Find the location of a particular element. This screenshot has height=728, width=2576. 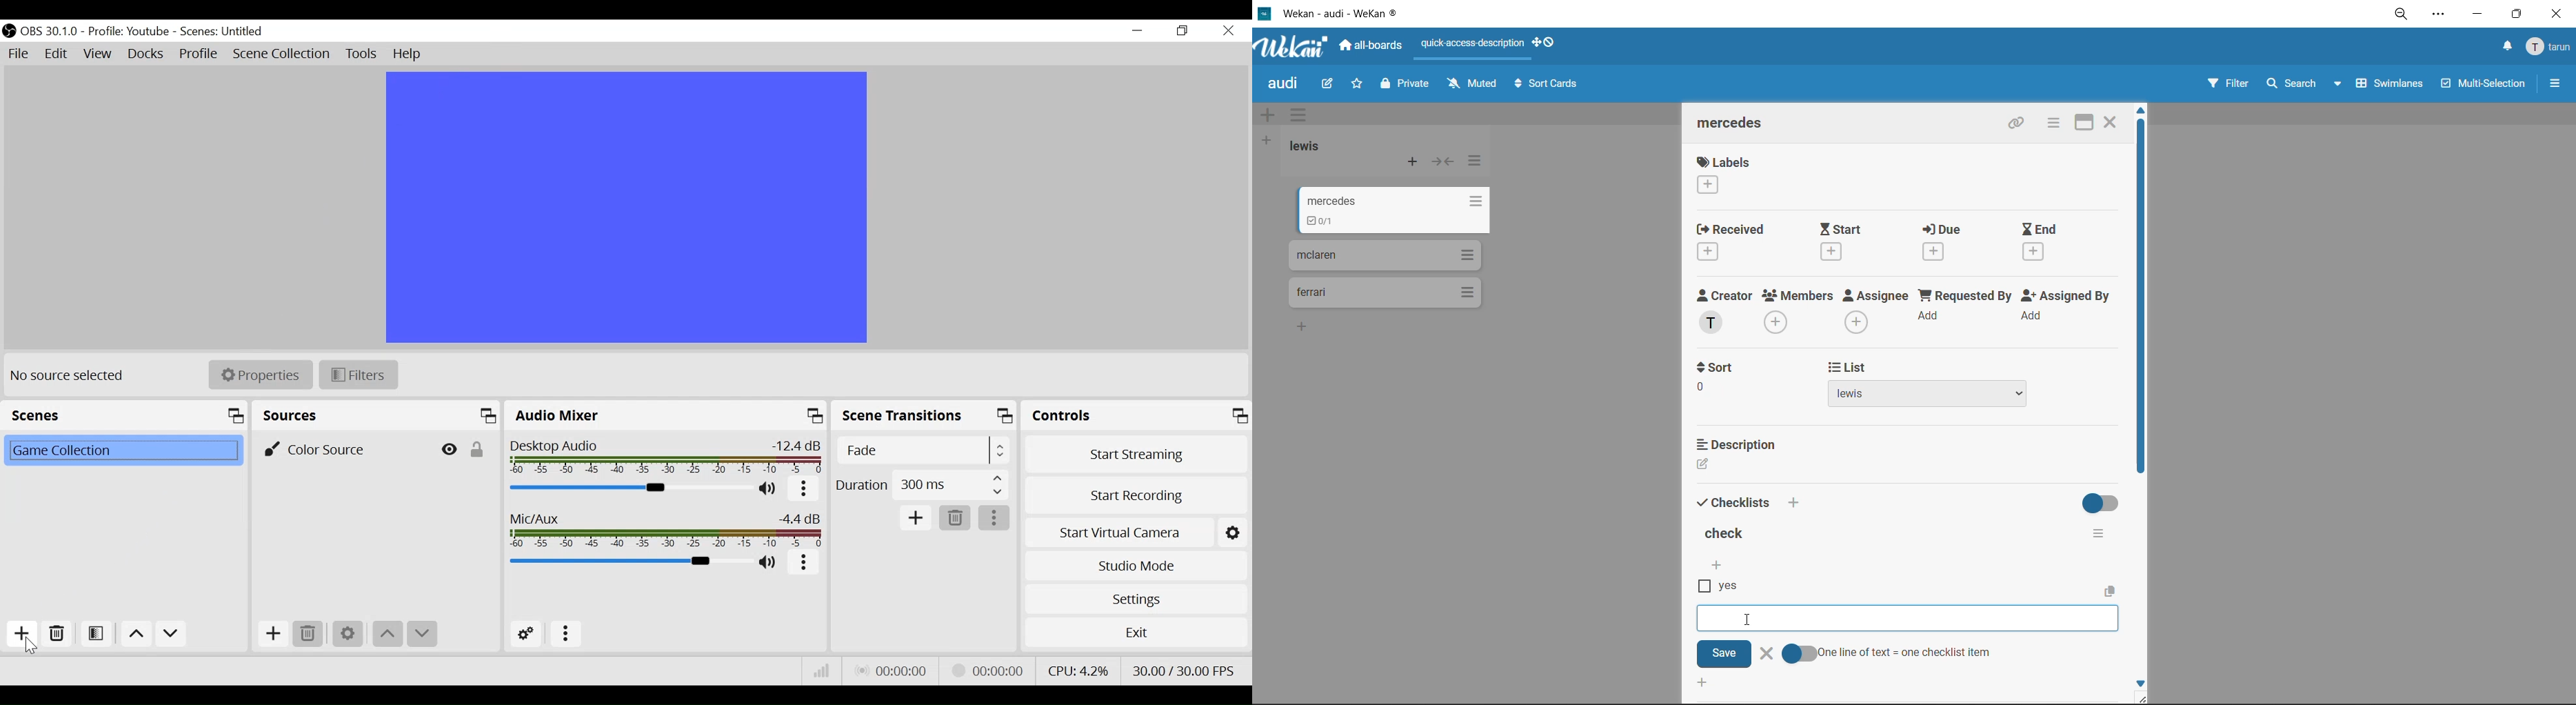

clear checklist option is located at coordinates (1766, 655).